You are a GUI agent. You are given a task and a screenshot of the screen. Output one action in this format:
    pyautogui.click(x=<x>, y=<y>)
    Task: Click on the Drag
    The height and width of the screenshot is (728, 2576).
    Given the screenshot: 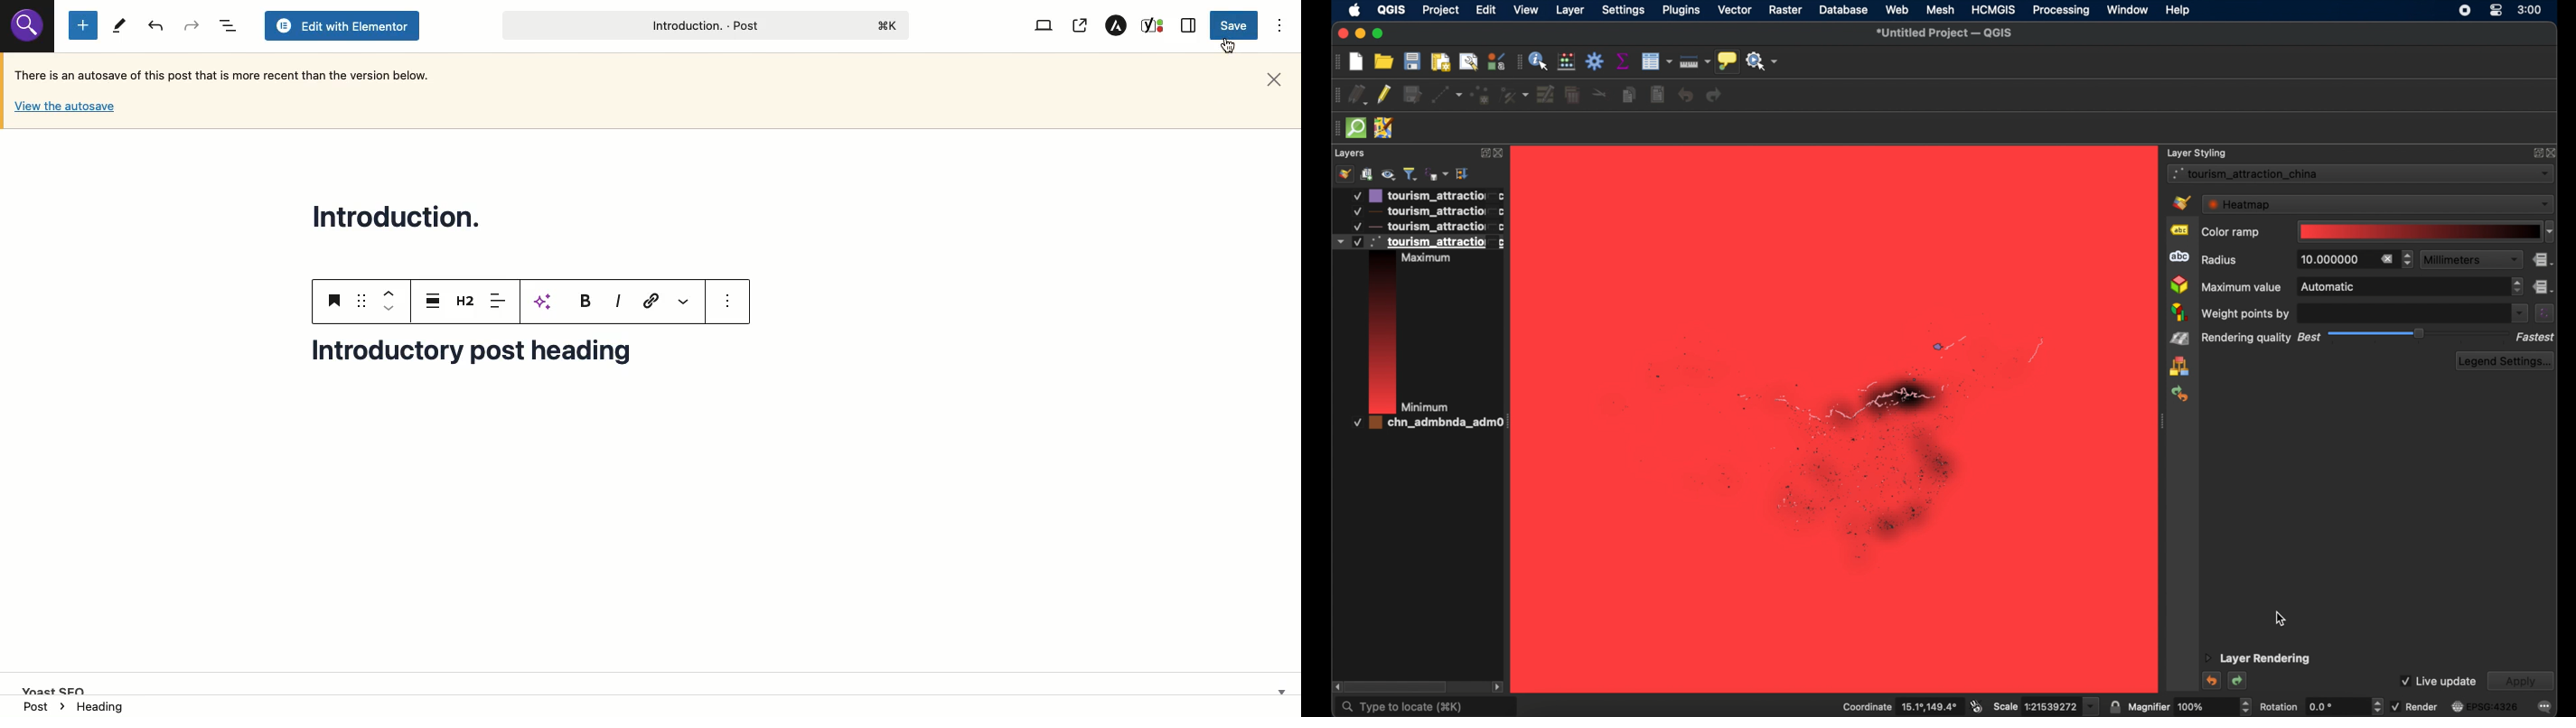 What is the action you would take?
    pyautogui.click(x=362, y=300)
    